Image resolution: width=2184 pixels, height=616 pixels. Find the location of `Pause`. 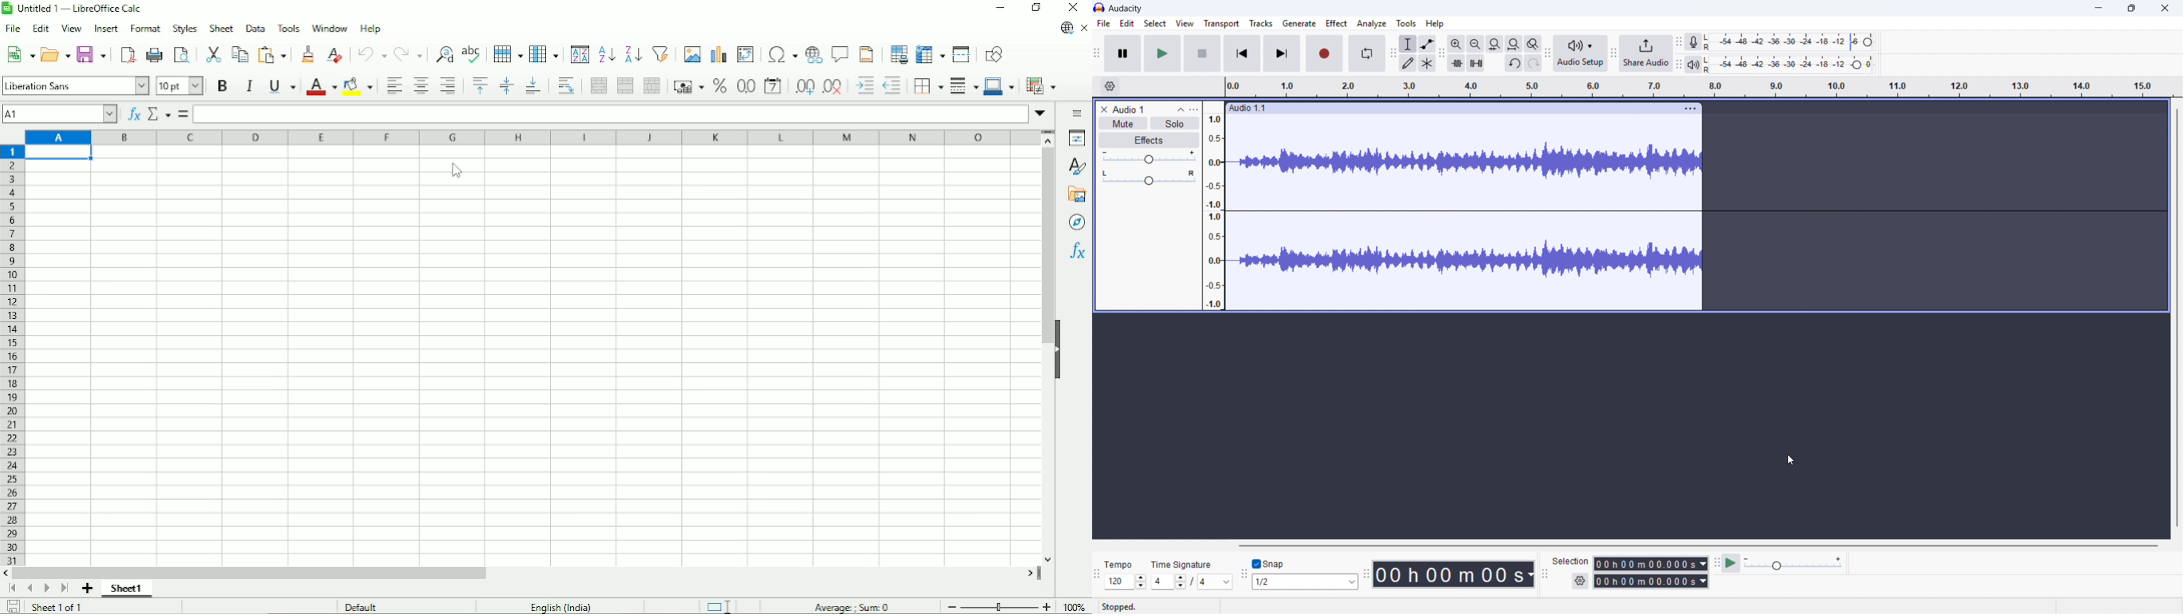

Pause is located at coordinates (1123, 53).